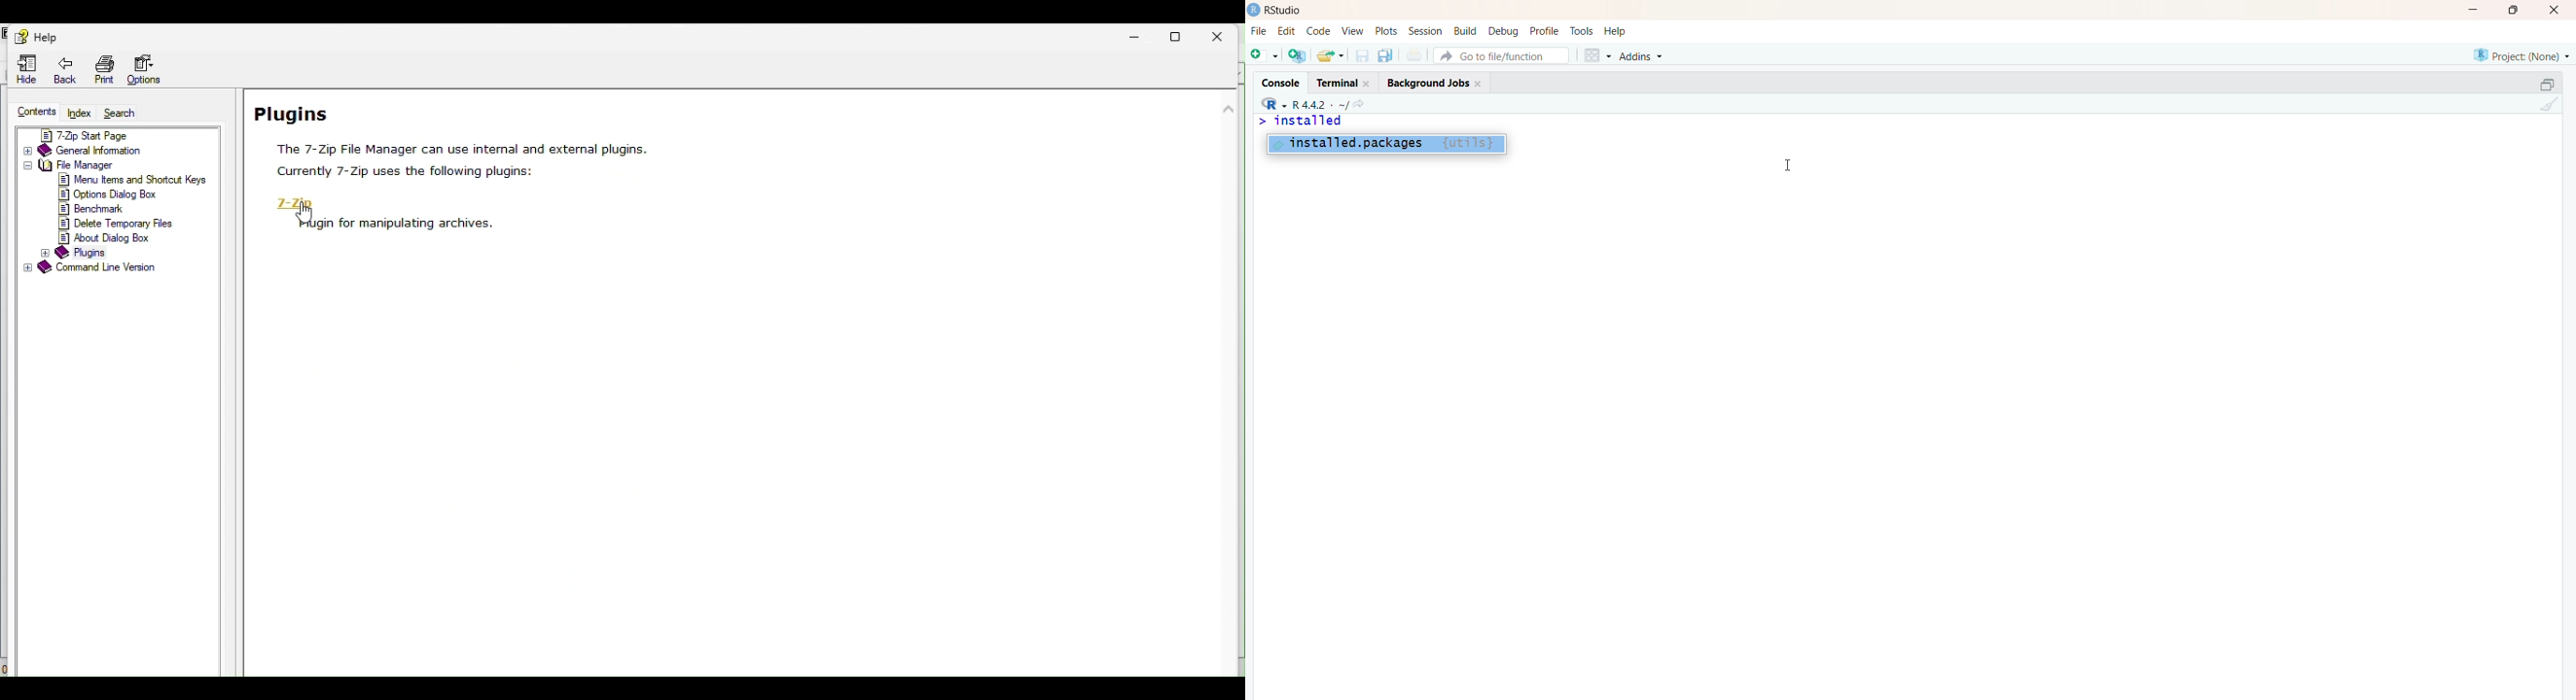 The height and width of the screenshot is (700, 2576). What do you see at coordinates (1279, 85) in the screenshot?
I see `console` at bounding box center [1279, 85].